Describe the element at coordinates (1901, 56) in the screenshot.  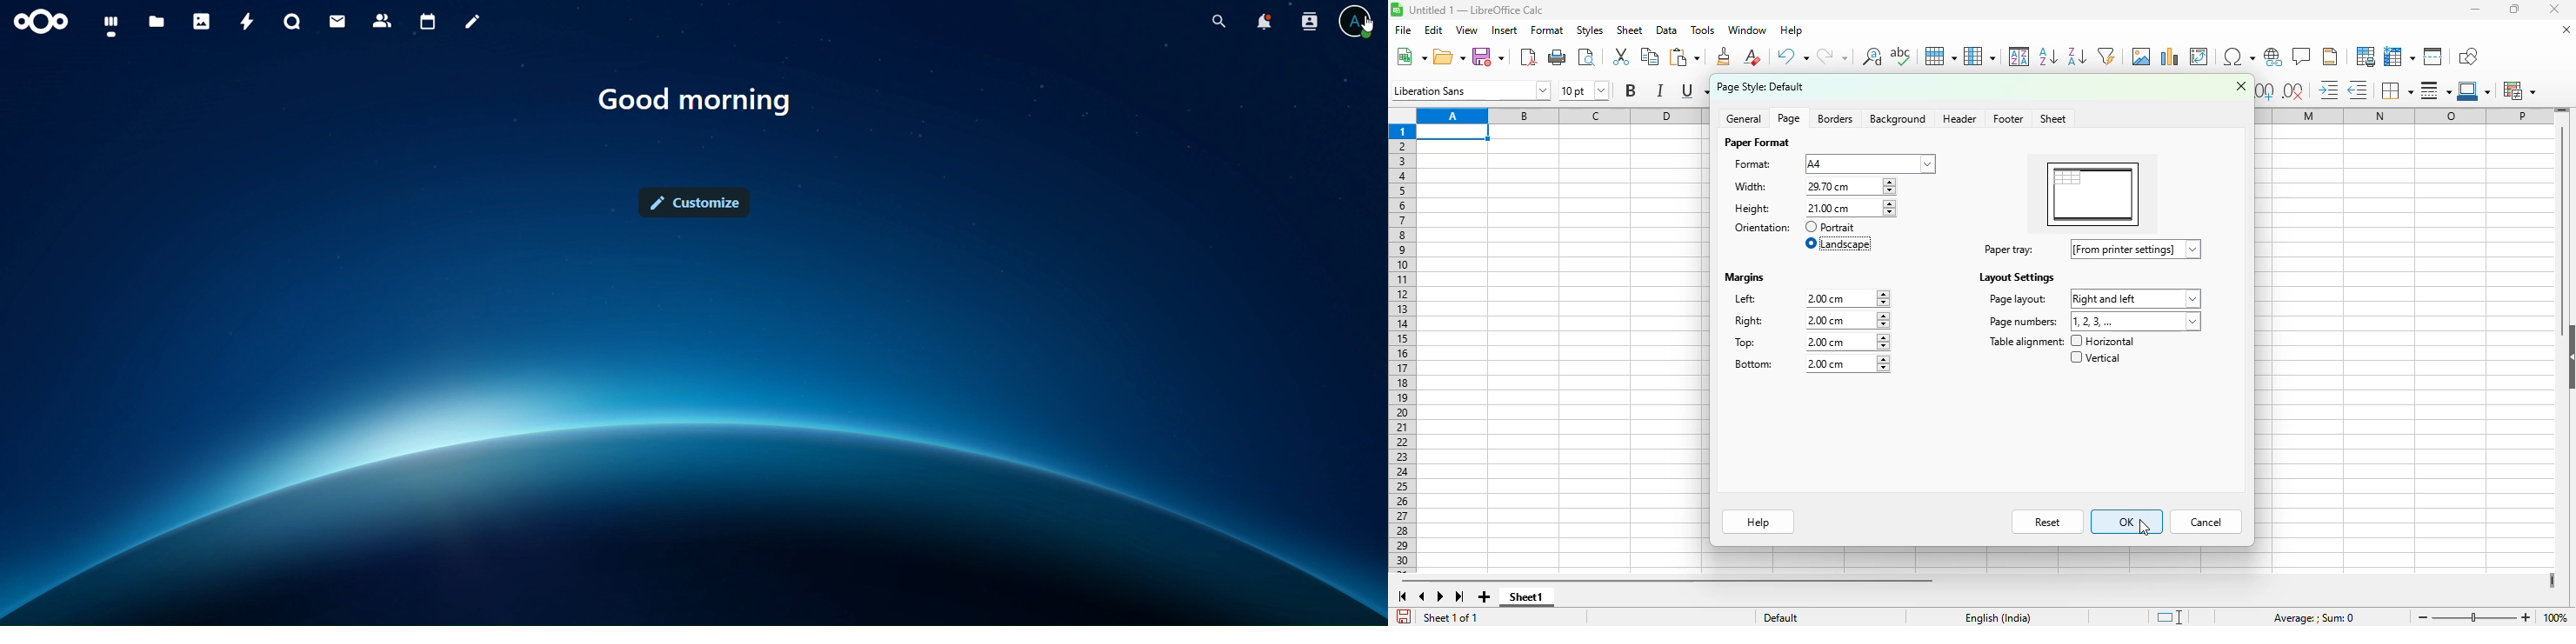
I see `spelling` at that location.